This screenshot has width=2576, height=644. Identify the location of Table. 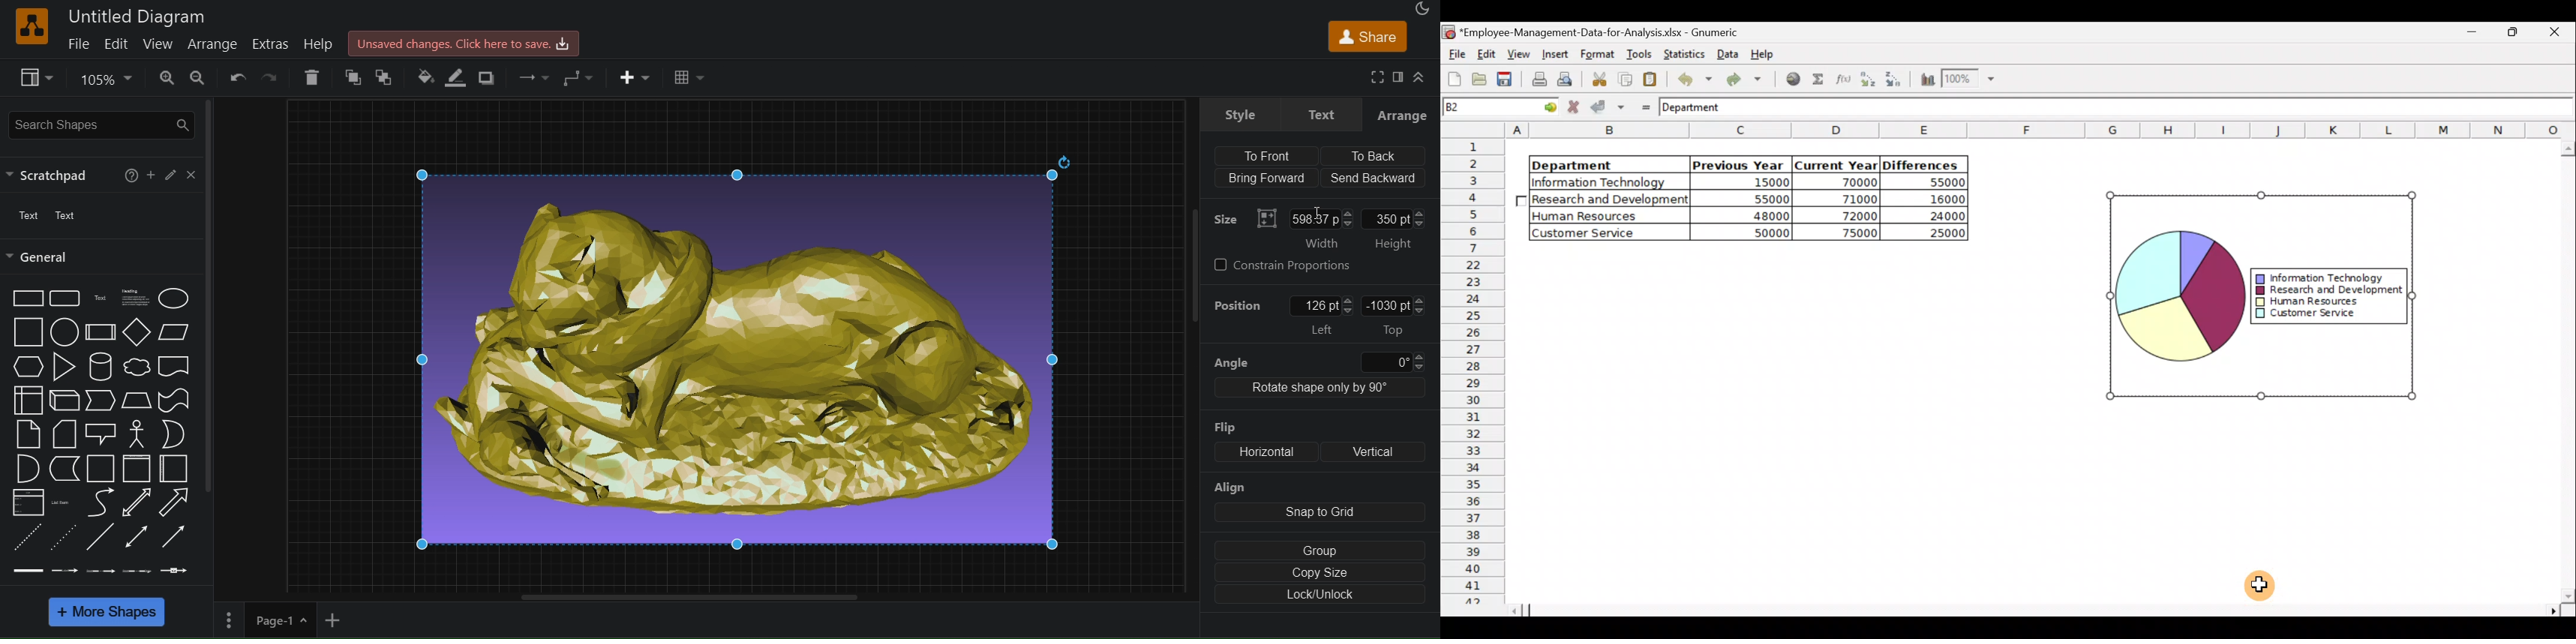
(687, 79).